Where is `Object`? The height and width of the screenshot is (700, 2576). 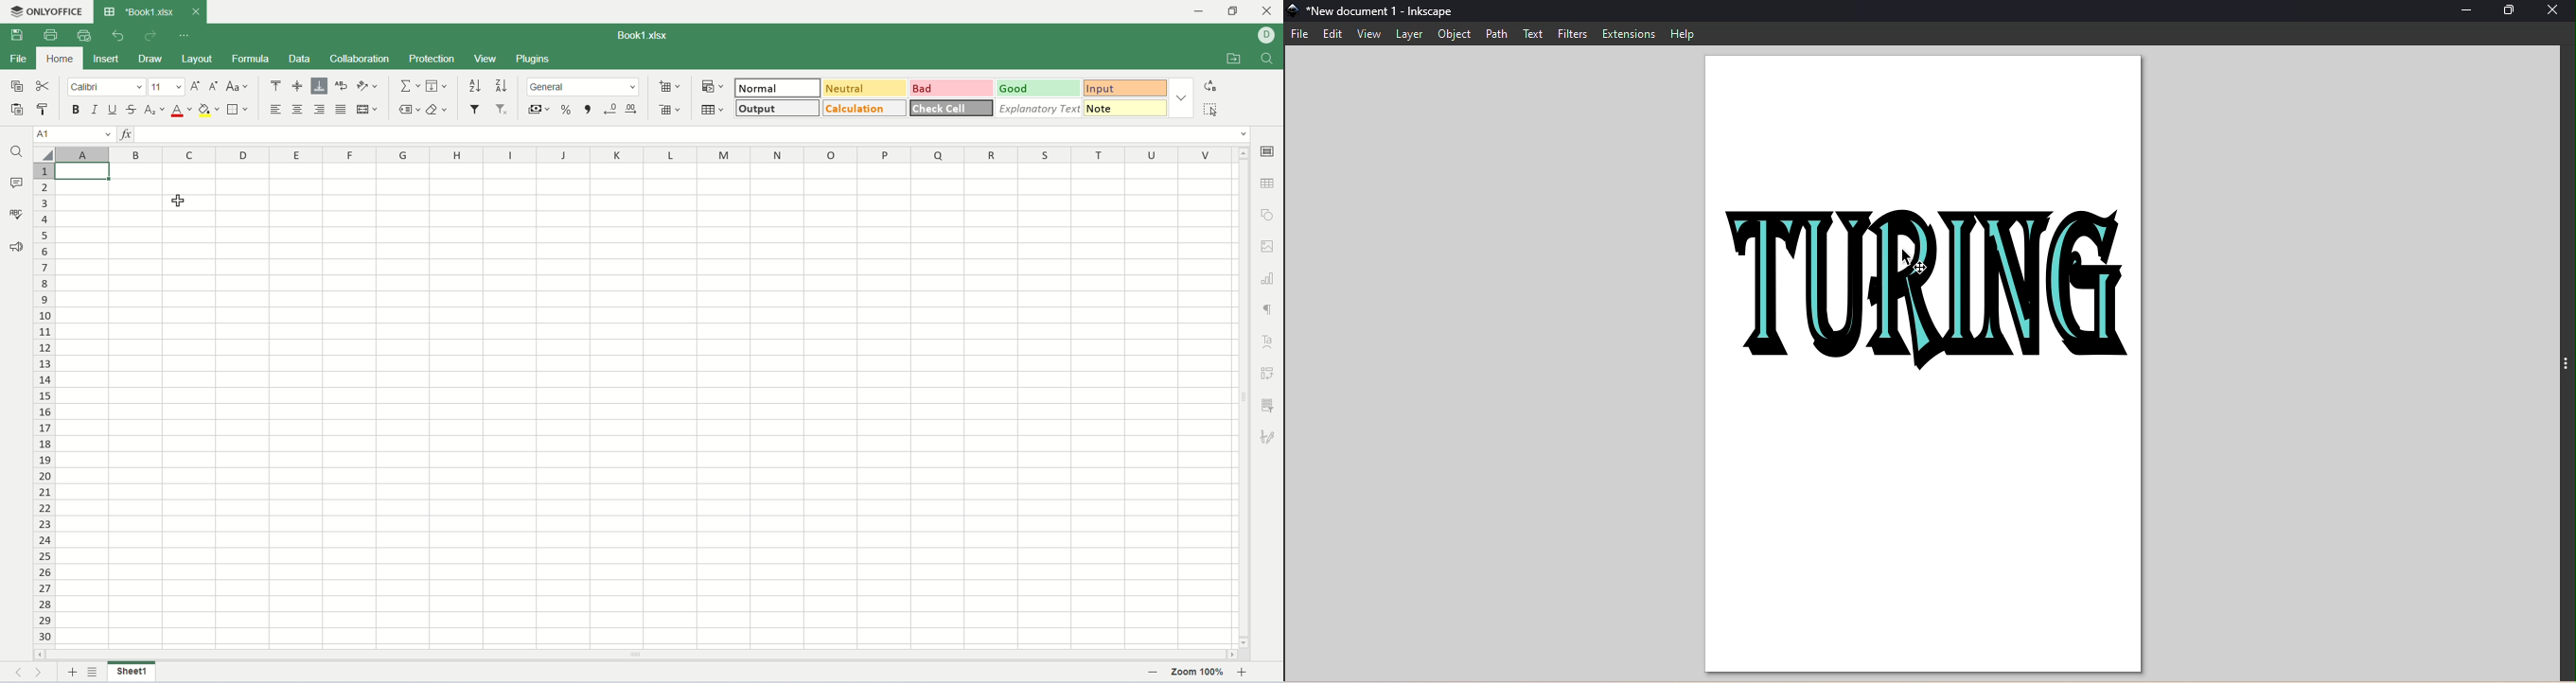 Object is located at coordinates (1455, 34).